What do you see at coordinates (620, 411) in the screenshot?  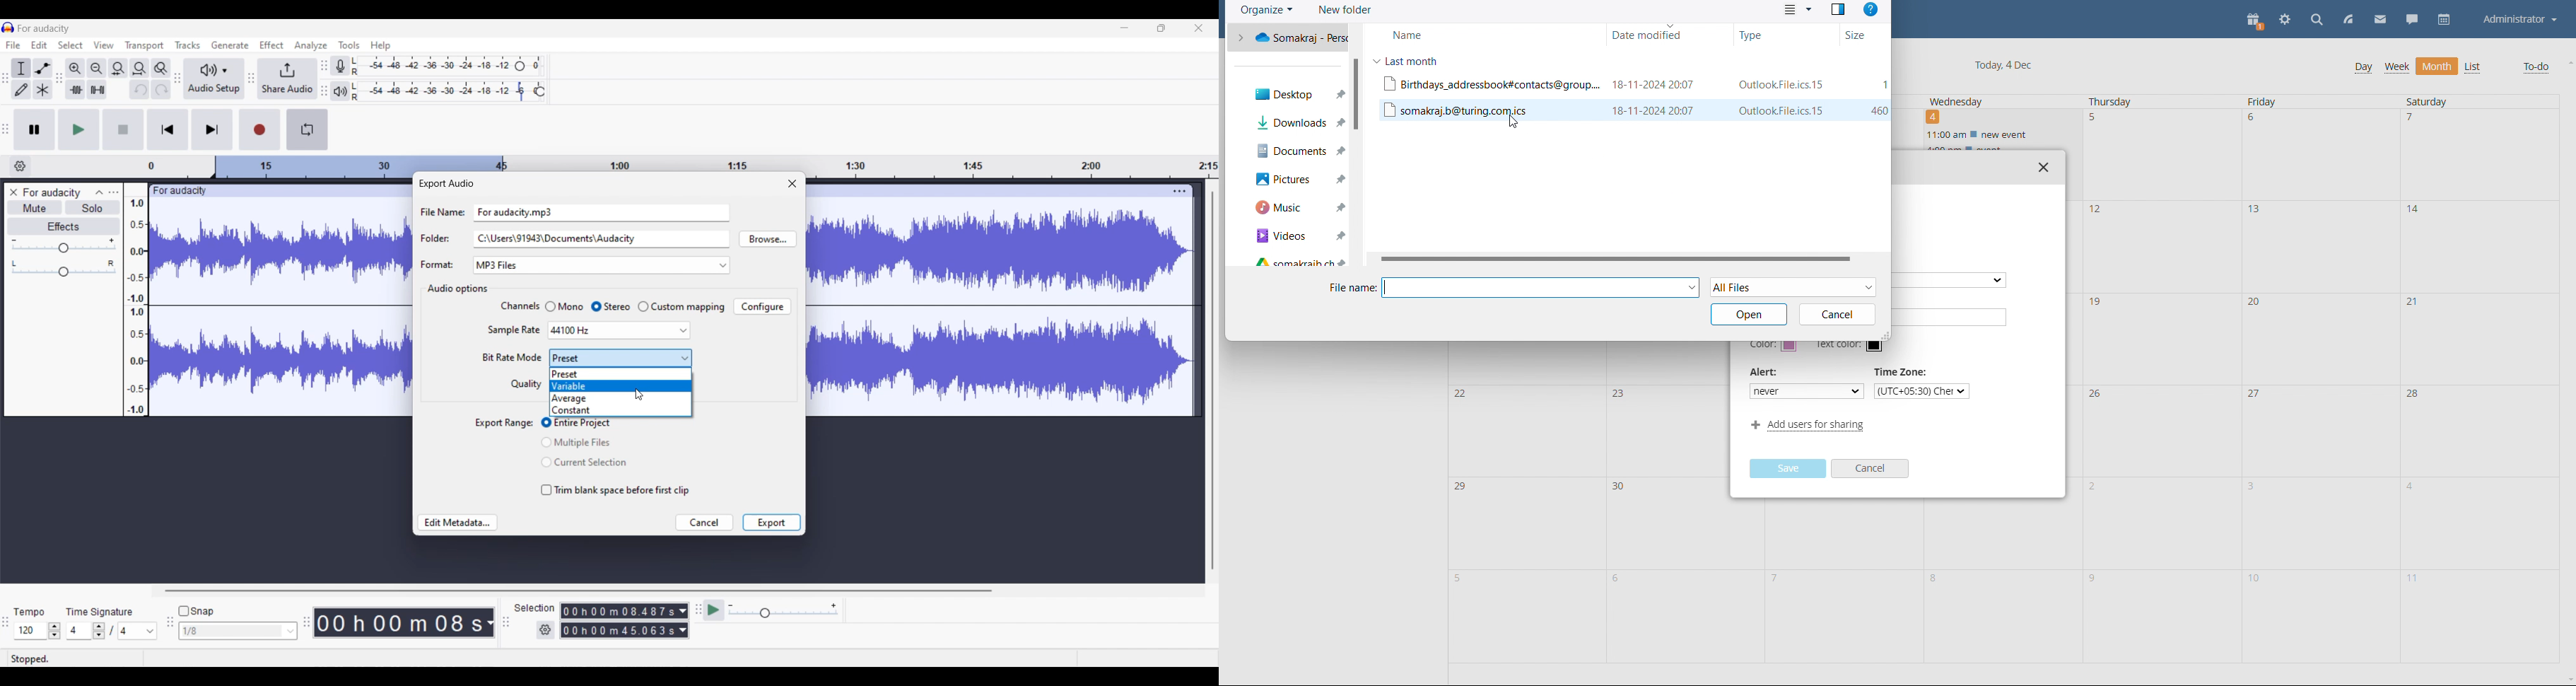 I see `Constant` at bounding box center [620, 411].